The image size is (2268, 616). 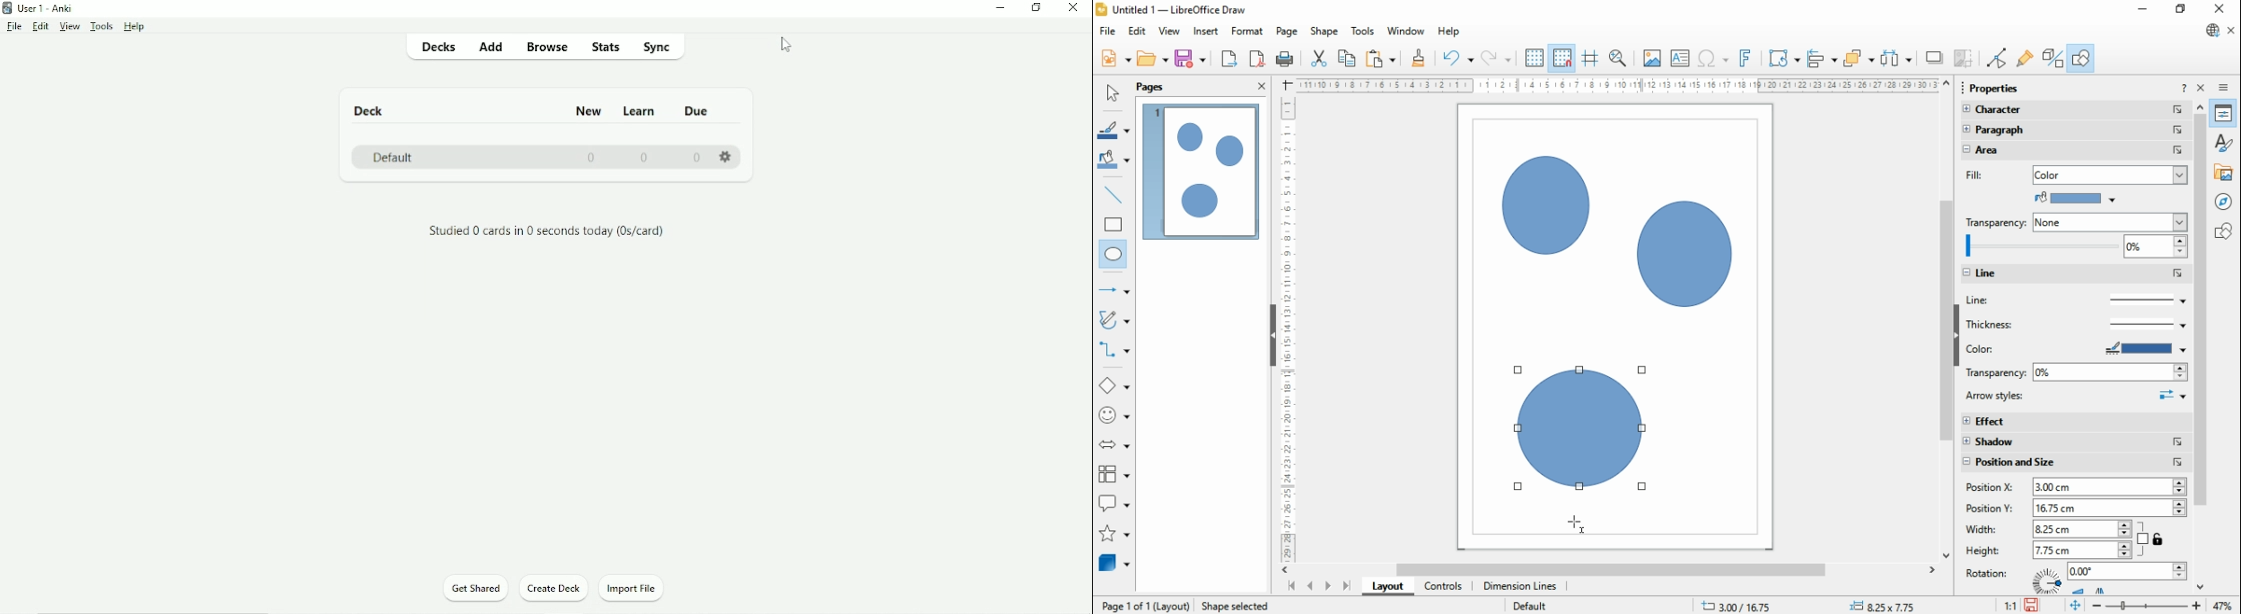 I want to click on stars and banners , so click(x=1113, y=535).